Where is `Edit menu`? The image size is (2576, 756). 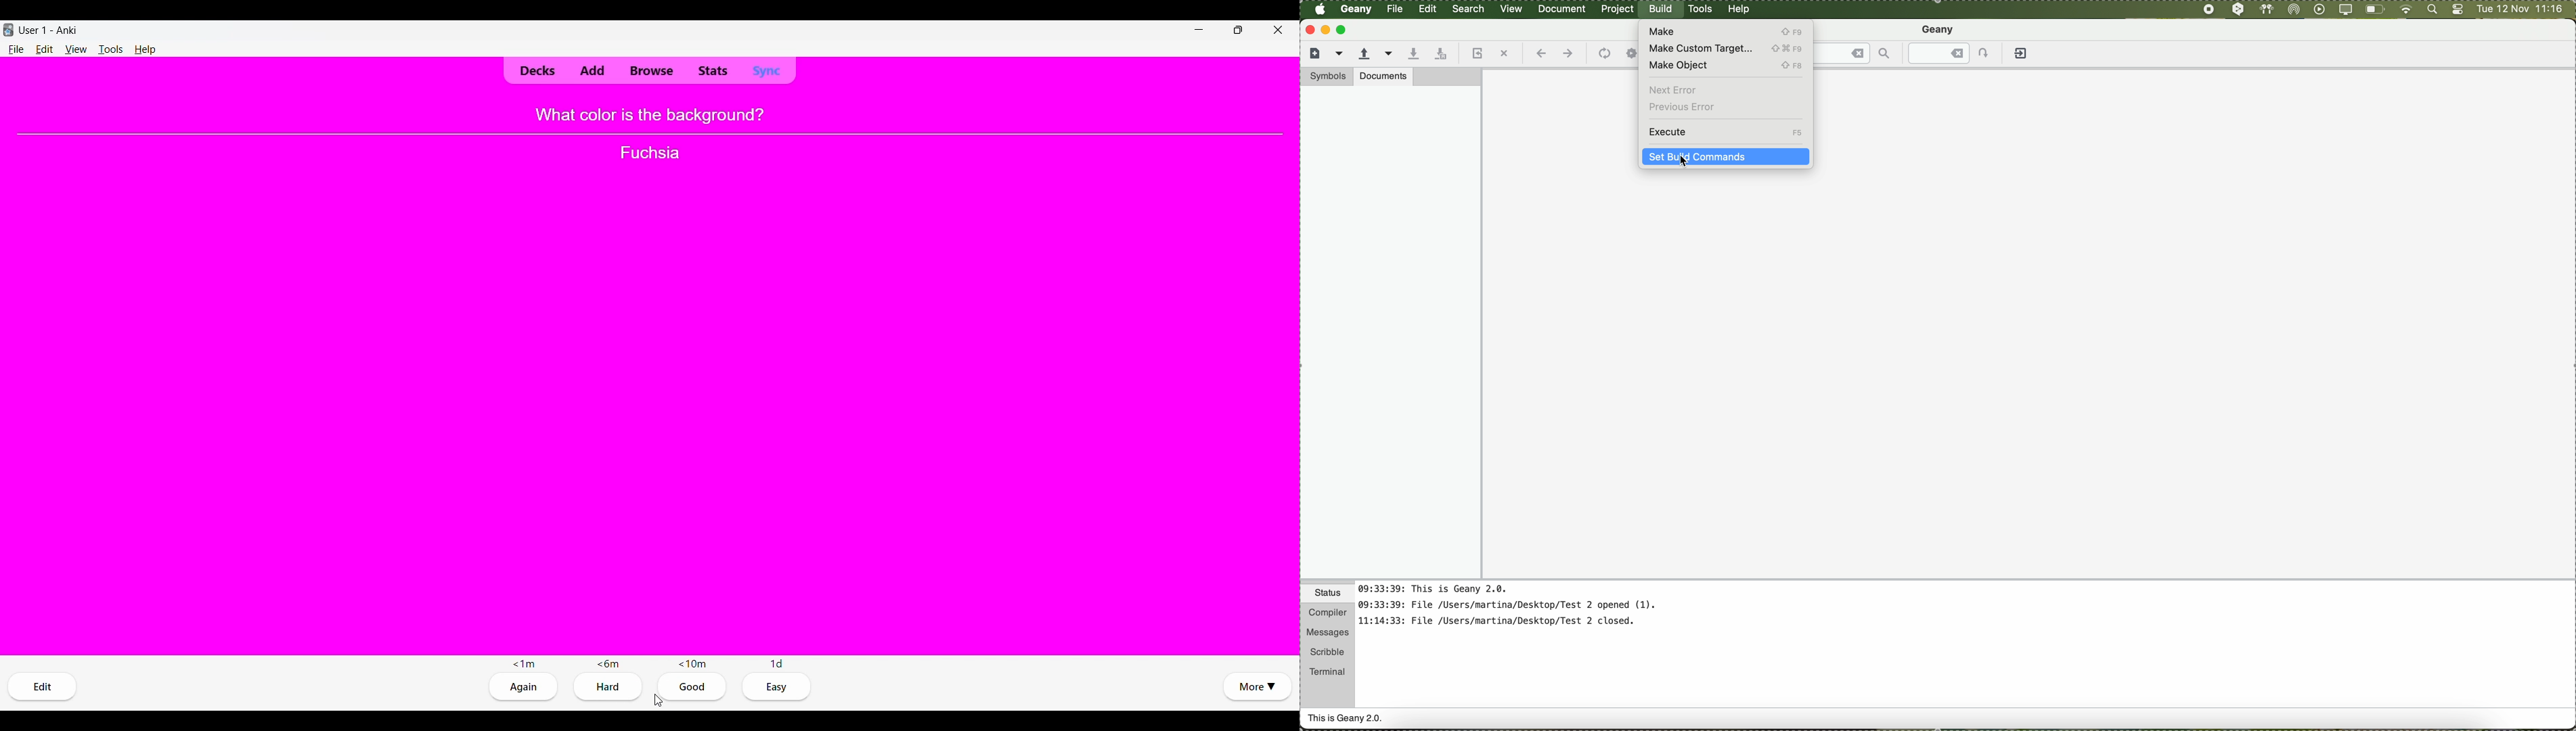
Edit menu is located at coordinates (45, 49).